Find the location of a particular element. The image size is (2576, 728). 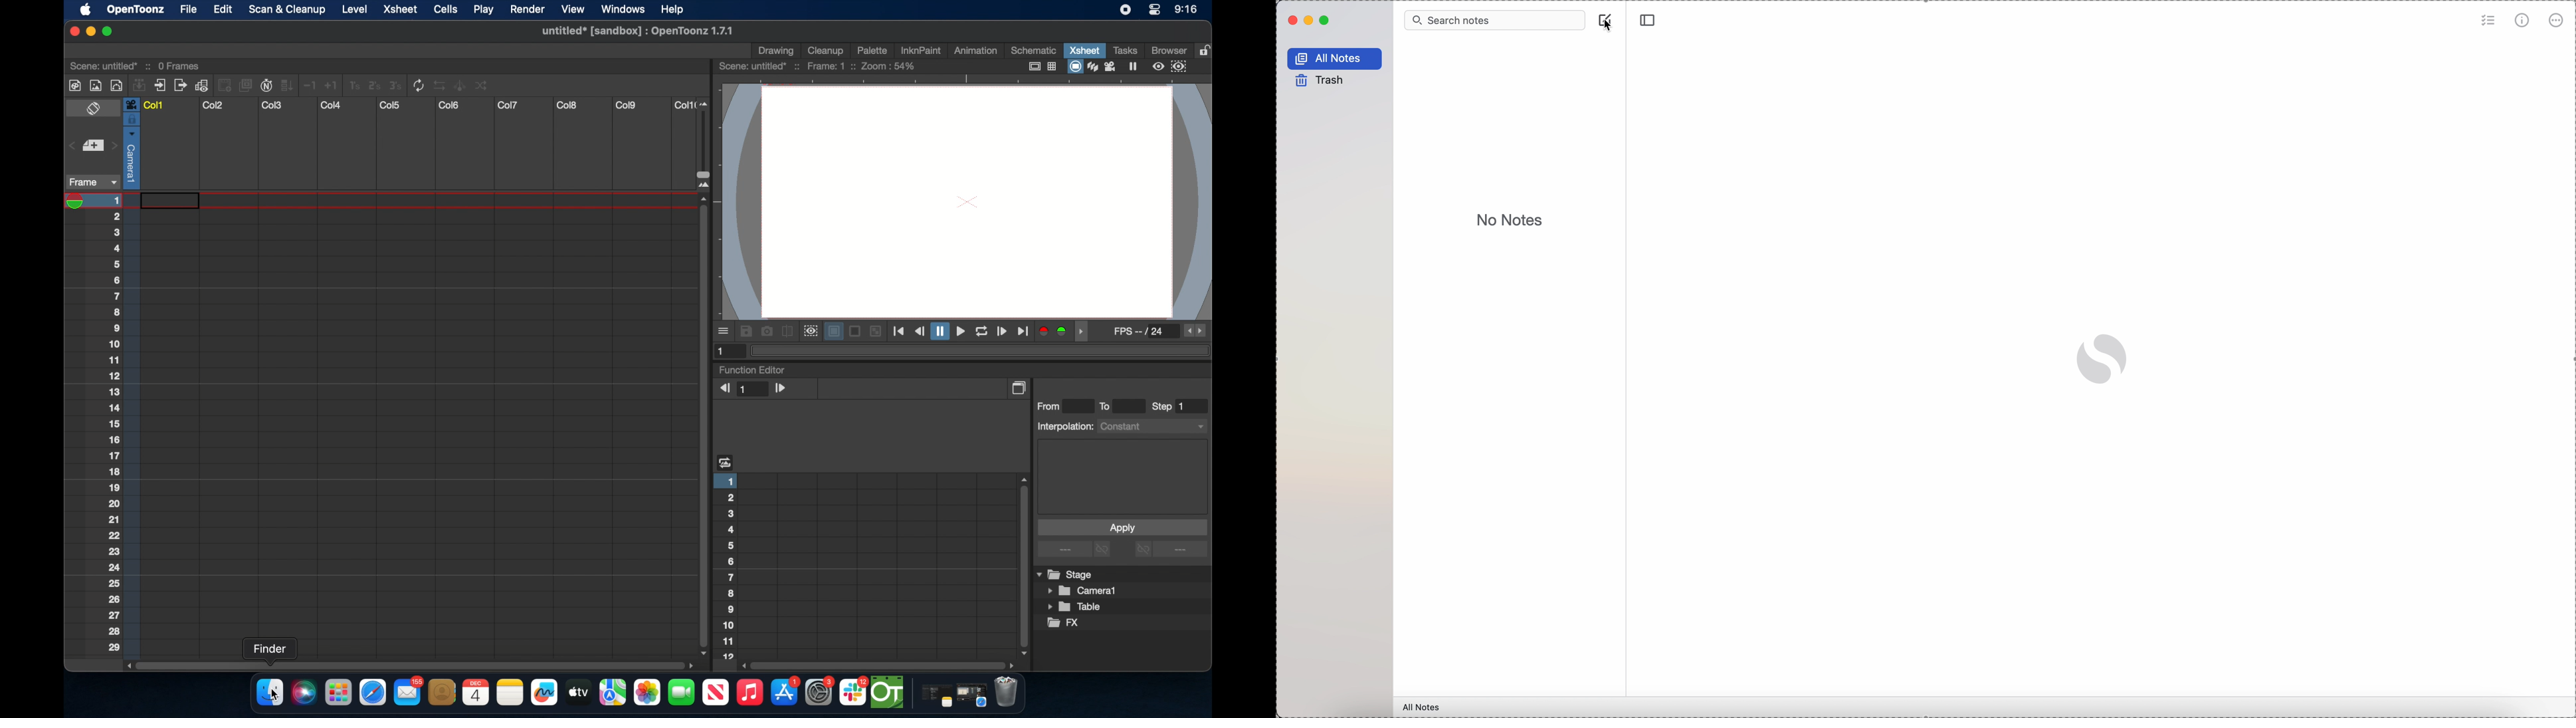

click on create note is located at coordinates (1605, 15).